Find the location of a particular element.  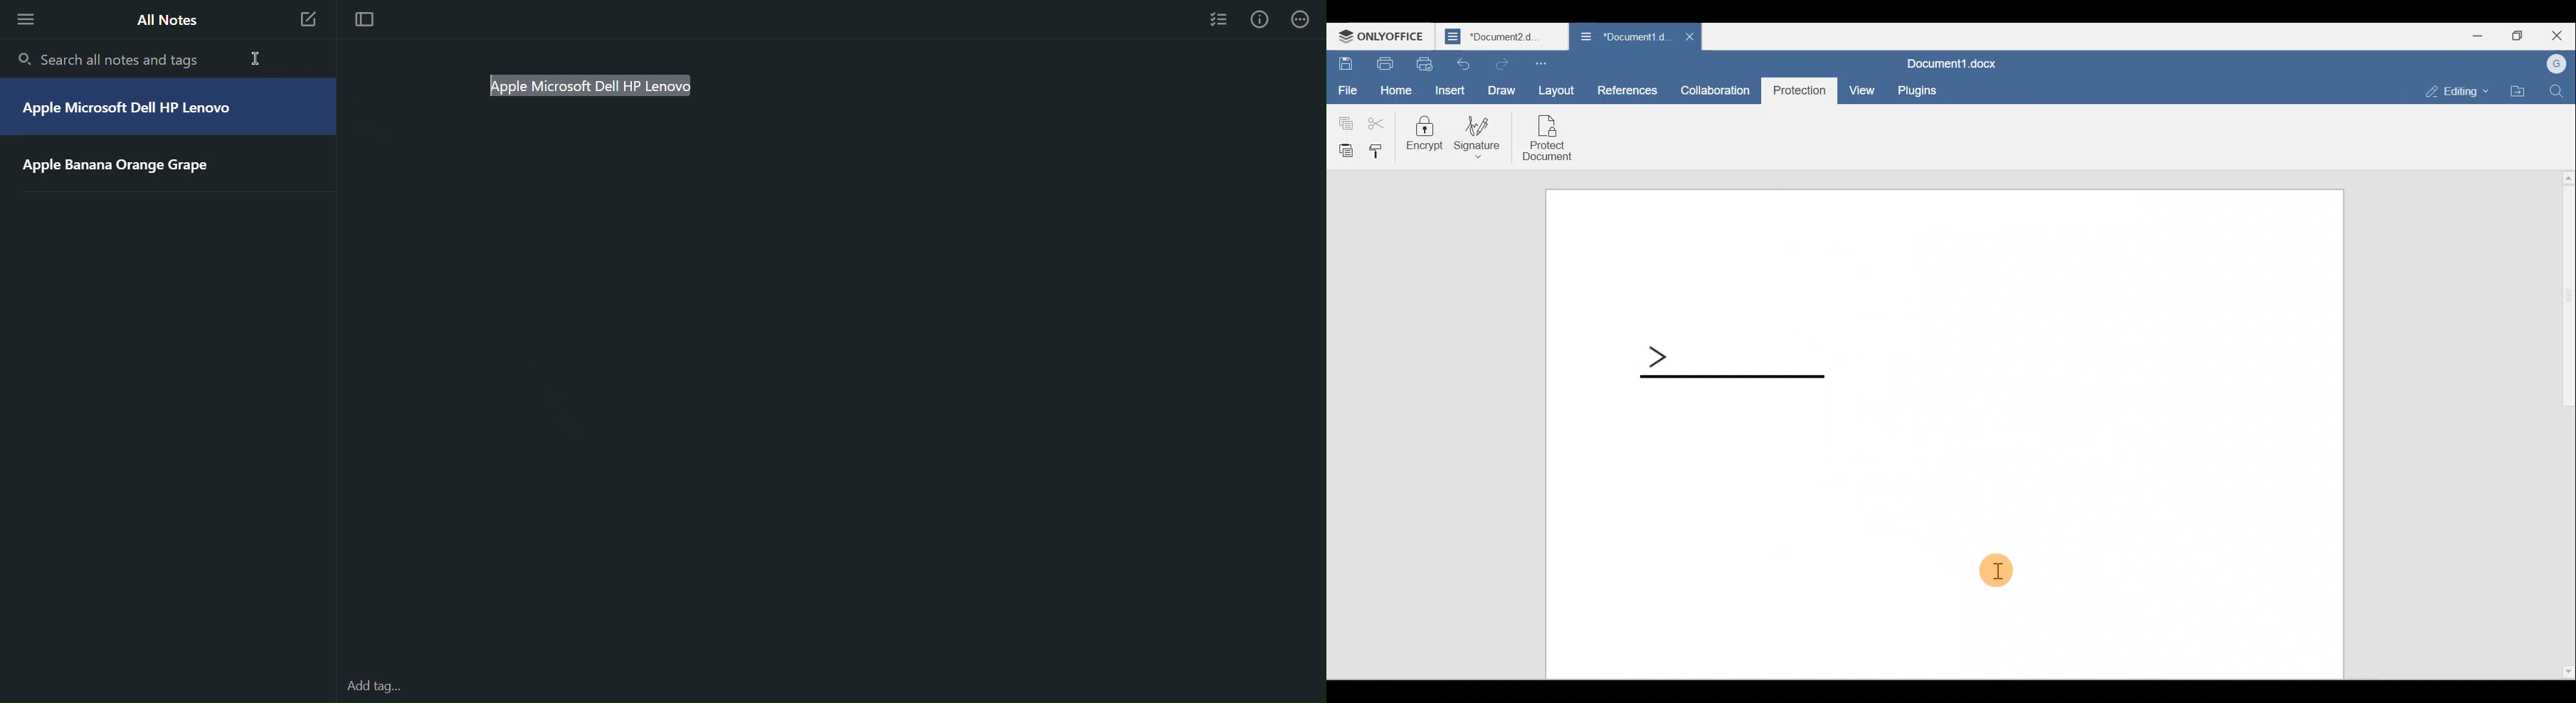

Minimize is located at coordinates (2468, 34).